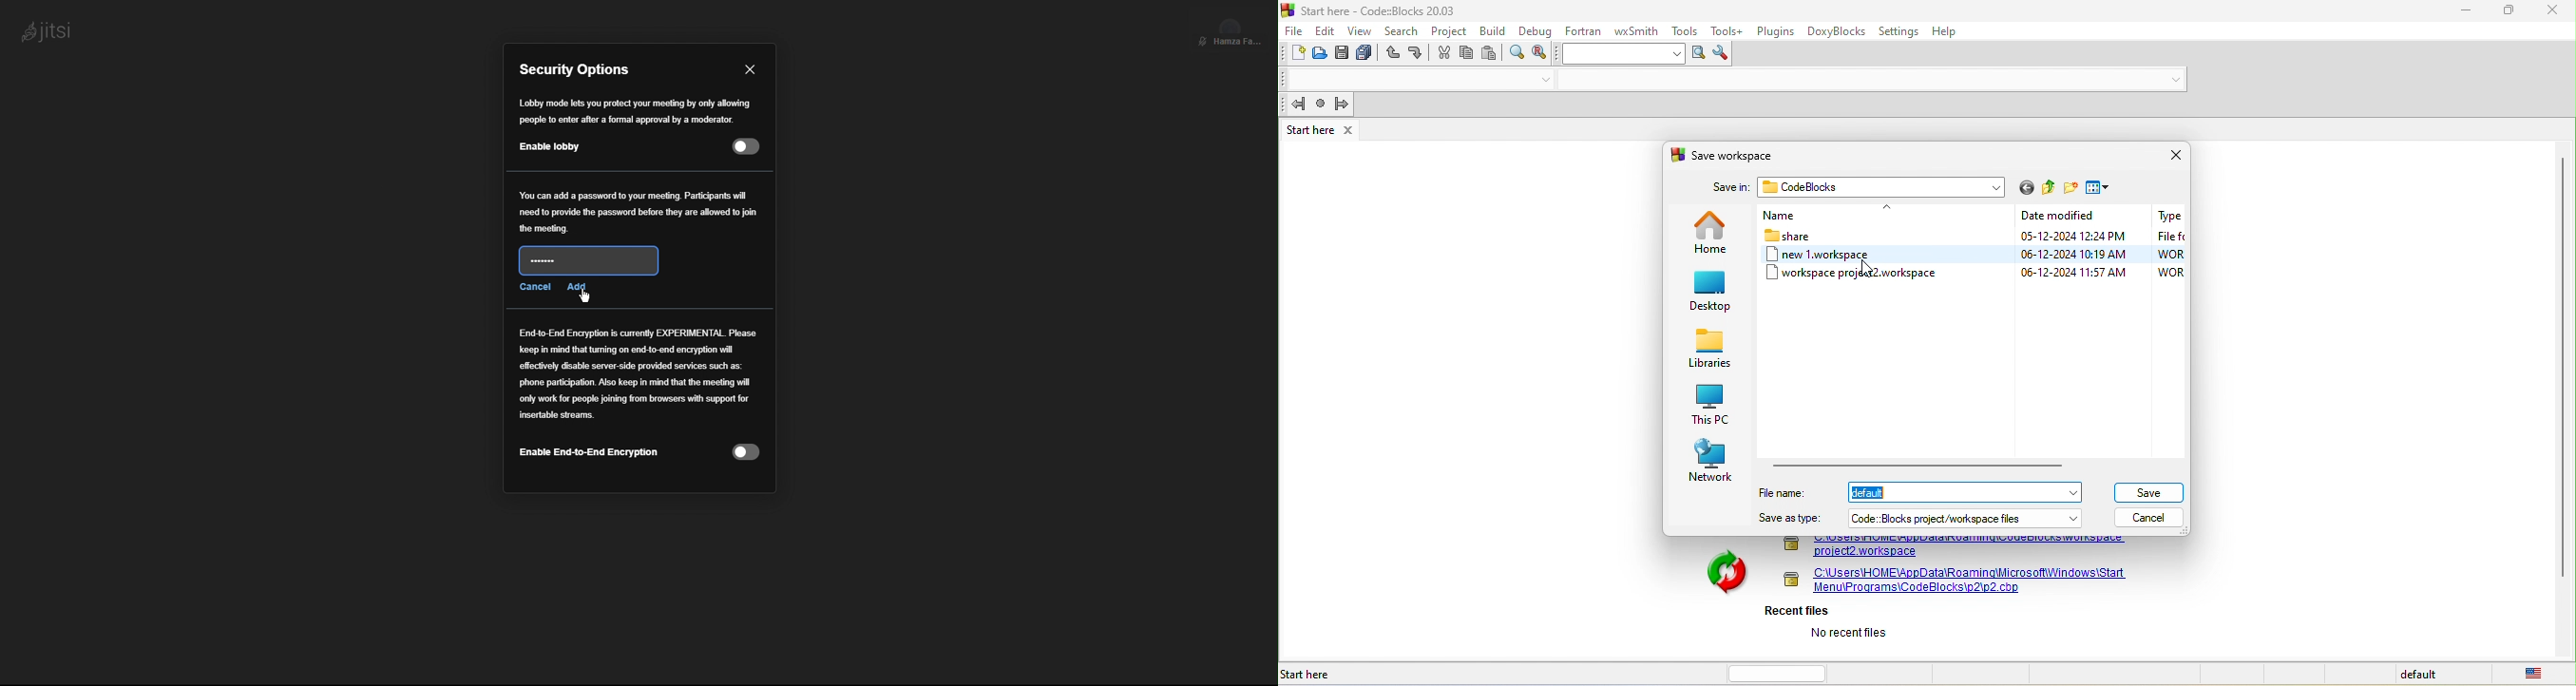  I want to click on default, so click(1968, 490).